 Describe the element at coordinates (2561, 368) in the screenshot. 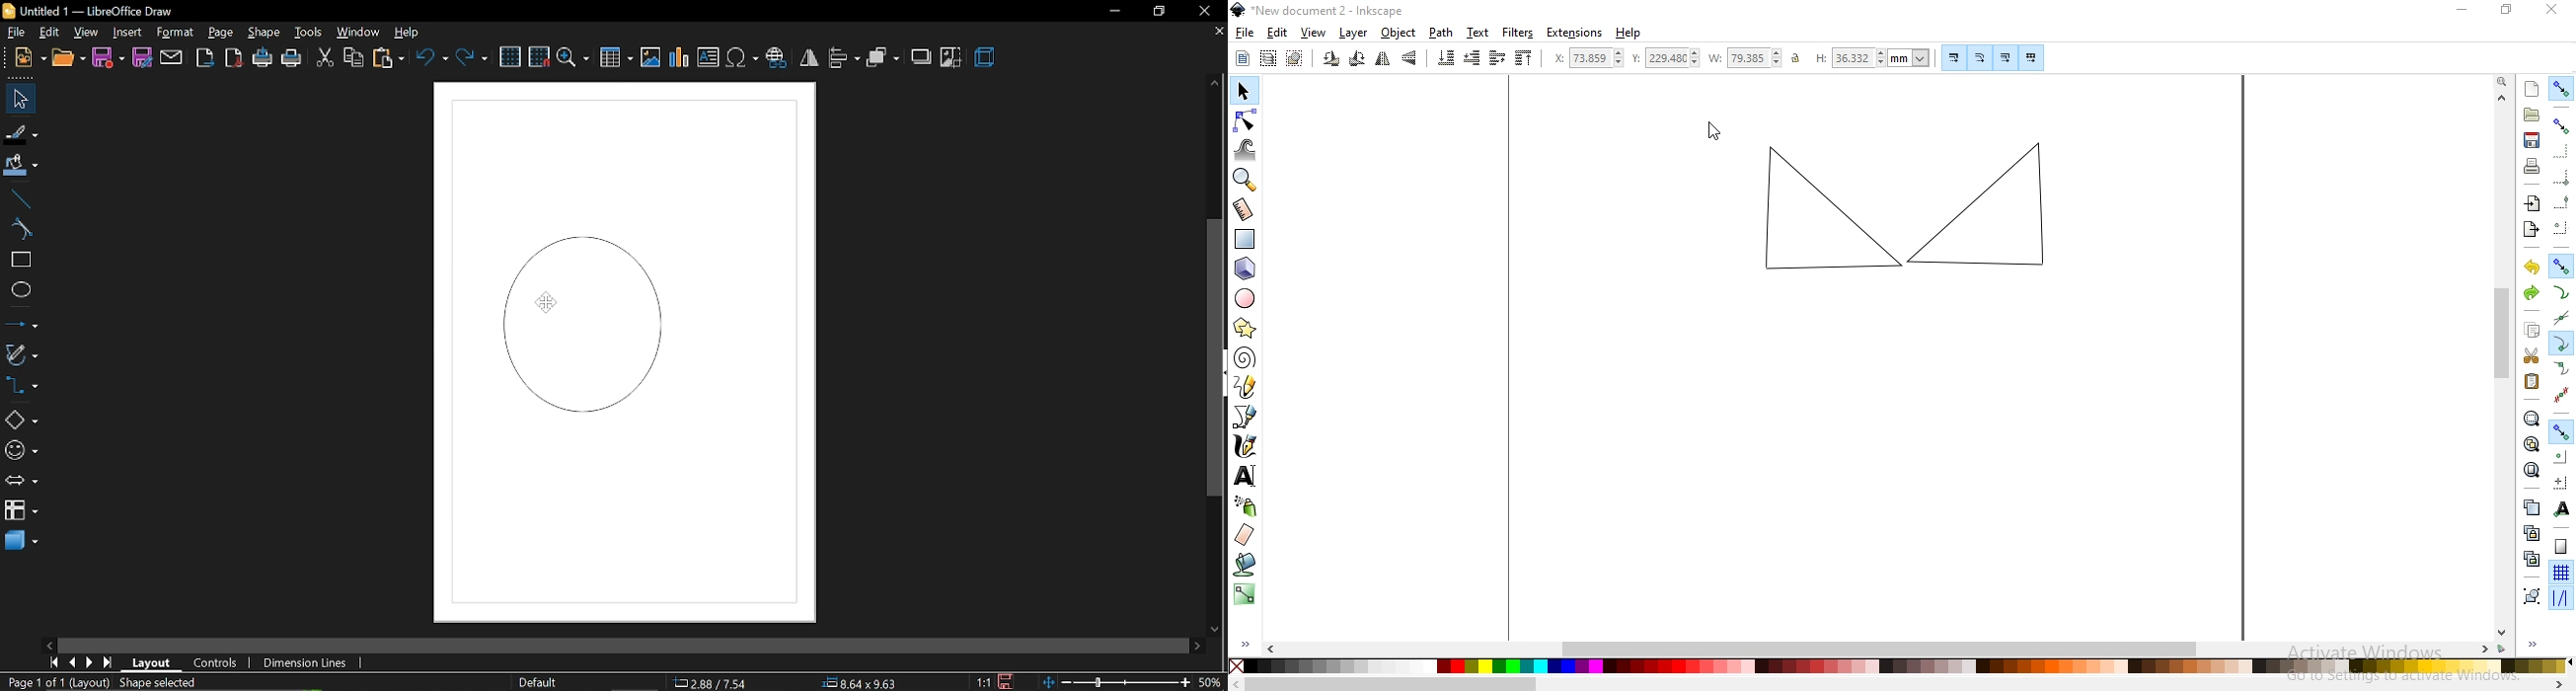

I see `snap smooth nodes incl quadrant points of ellipses` at that location.